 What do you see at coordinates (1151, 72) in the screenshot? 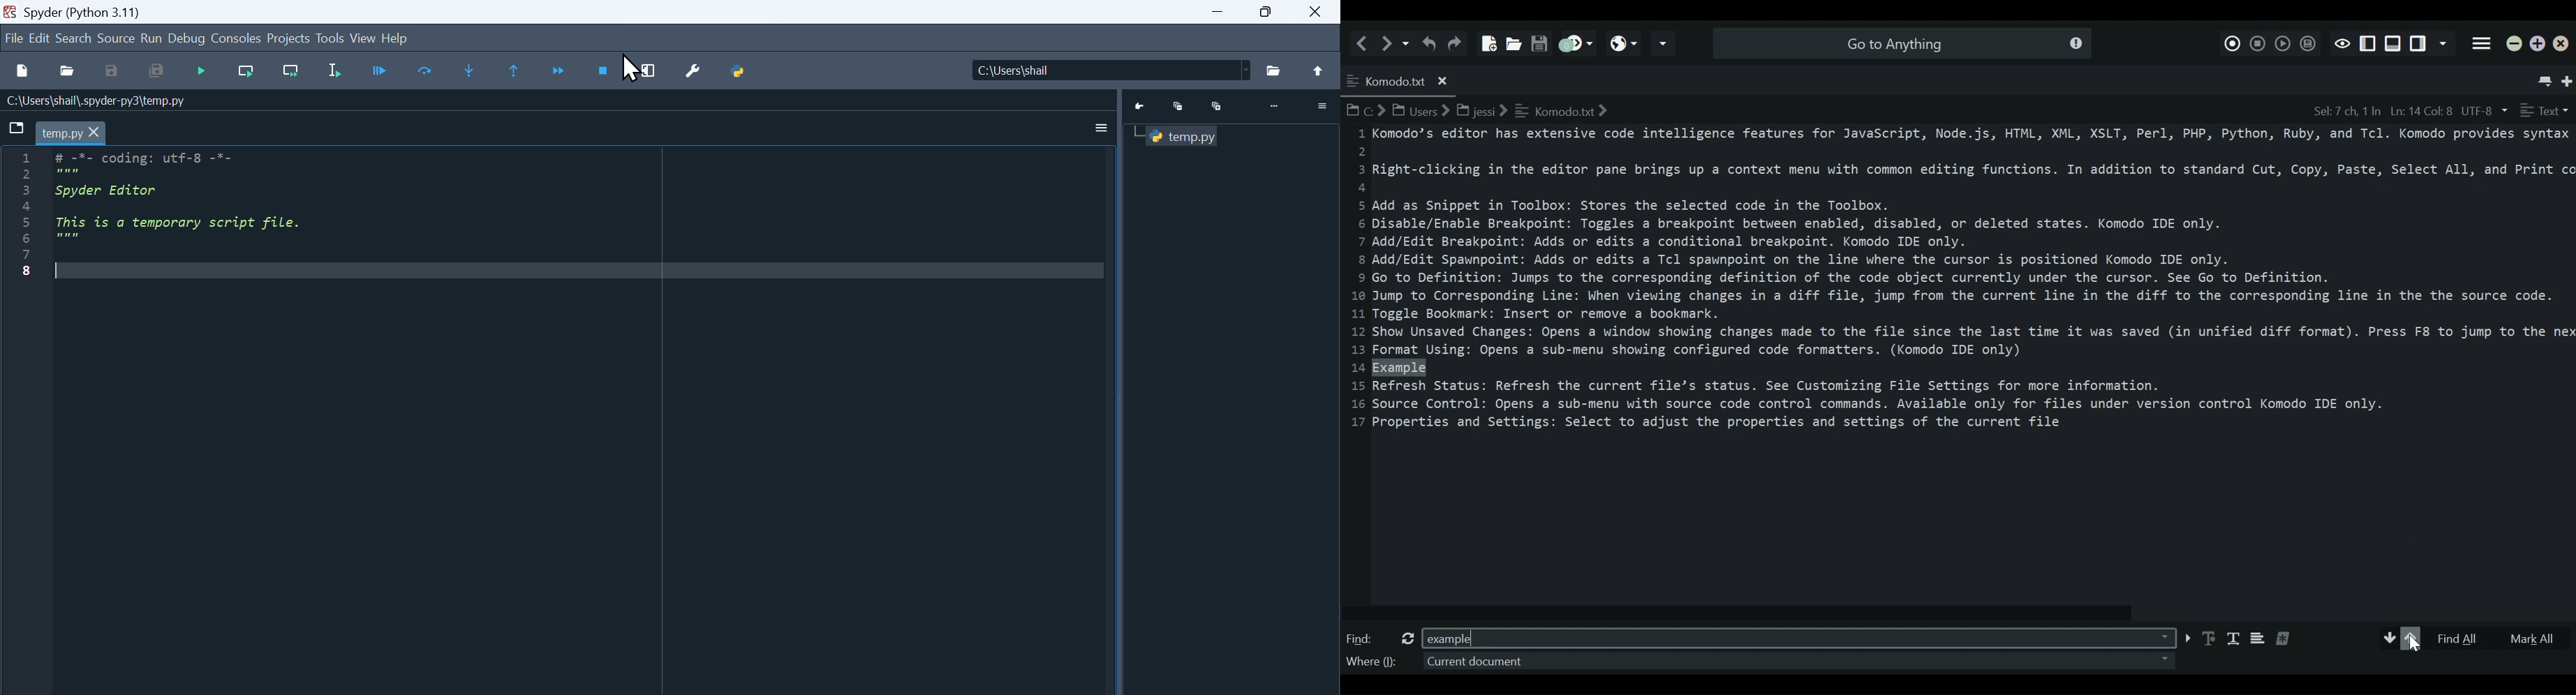
I see `Location of the file` at bounding box center [1151, 72].